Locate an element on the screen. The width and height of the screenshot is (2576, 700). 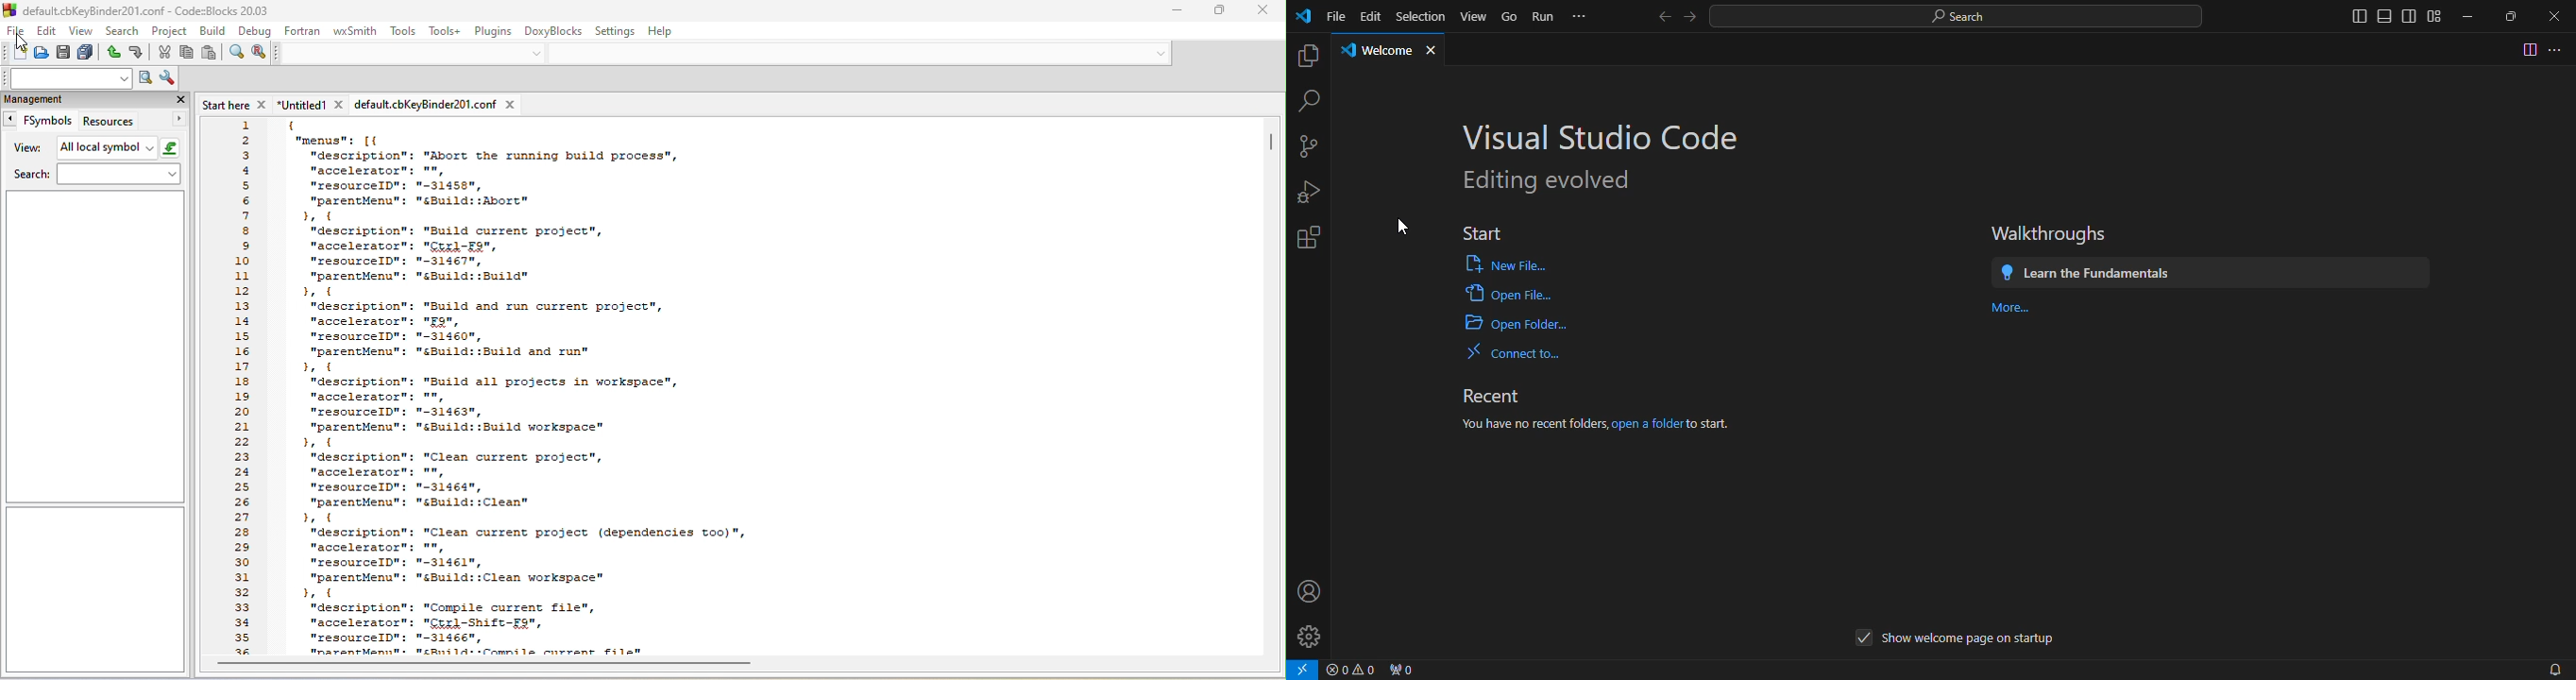
defaultcbkey binder is located at coordinates (435, 105).